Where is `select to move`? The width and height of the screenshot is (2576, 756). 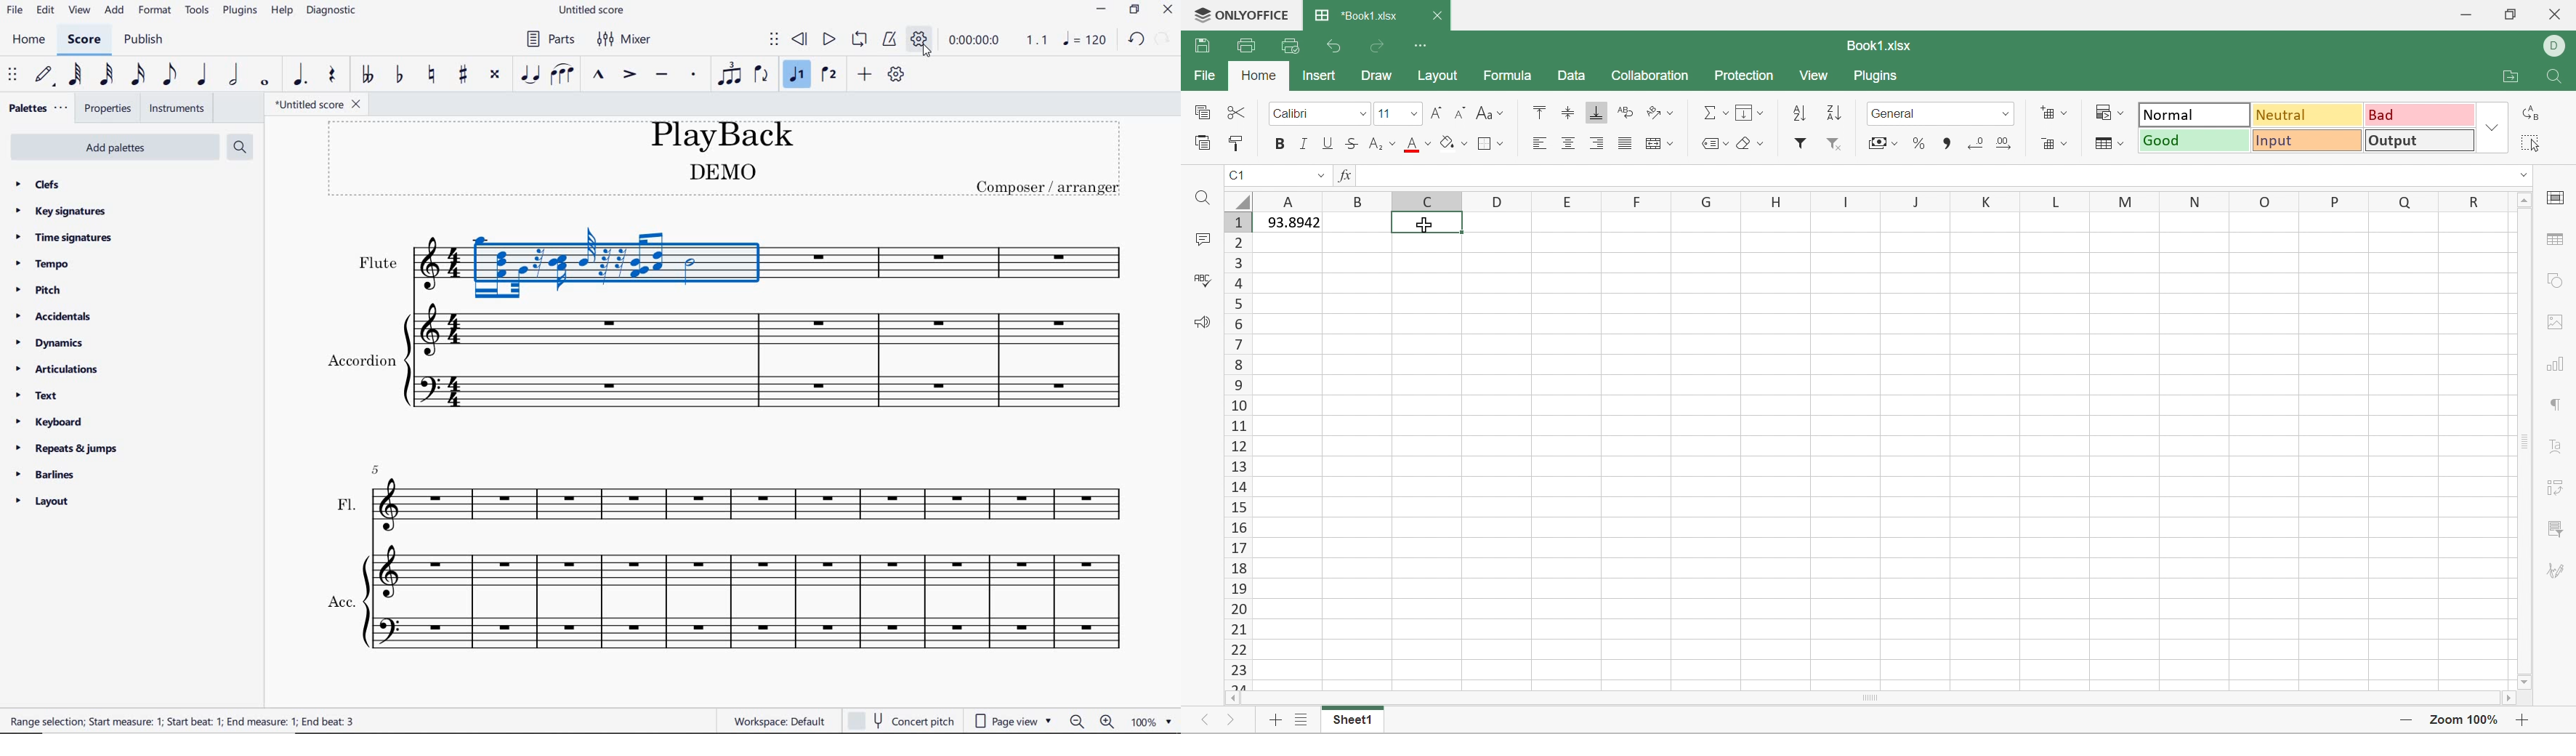
select to move is located at coordinates (773, 40).